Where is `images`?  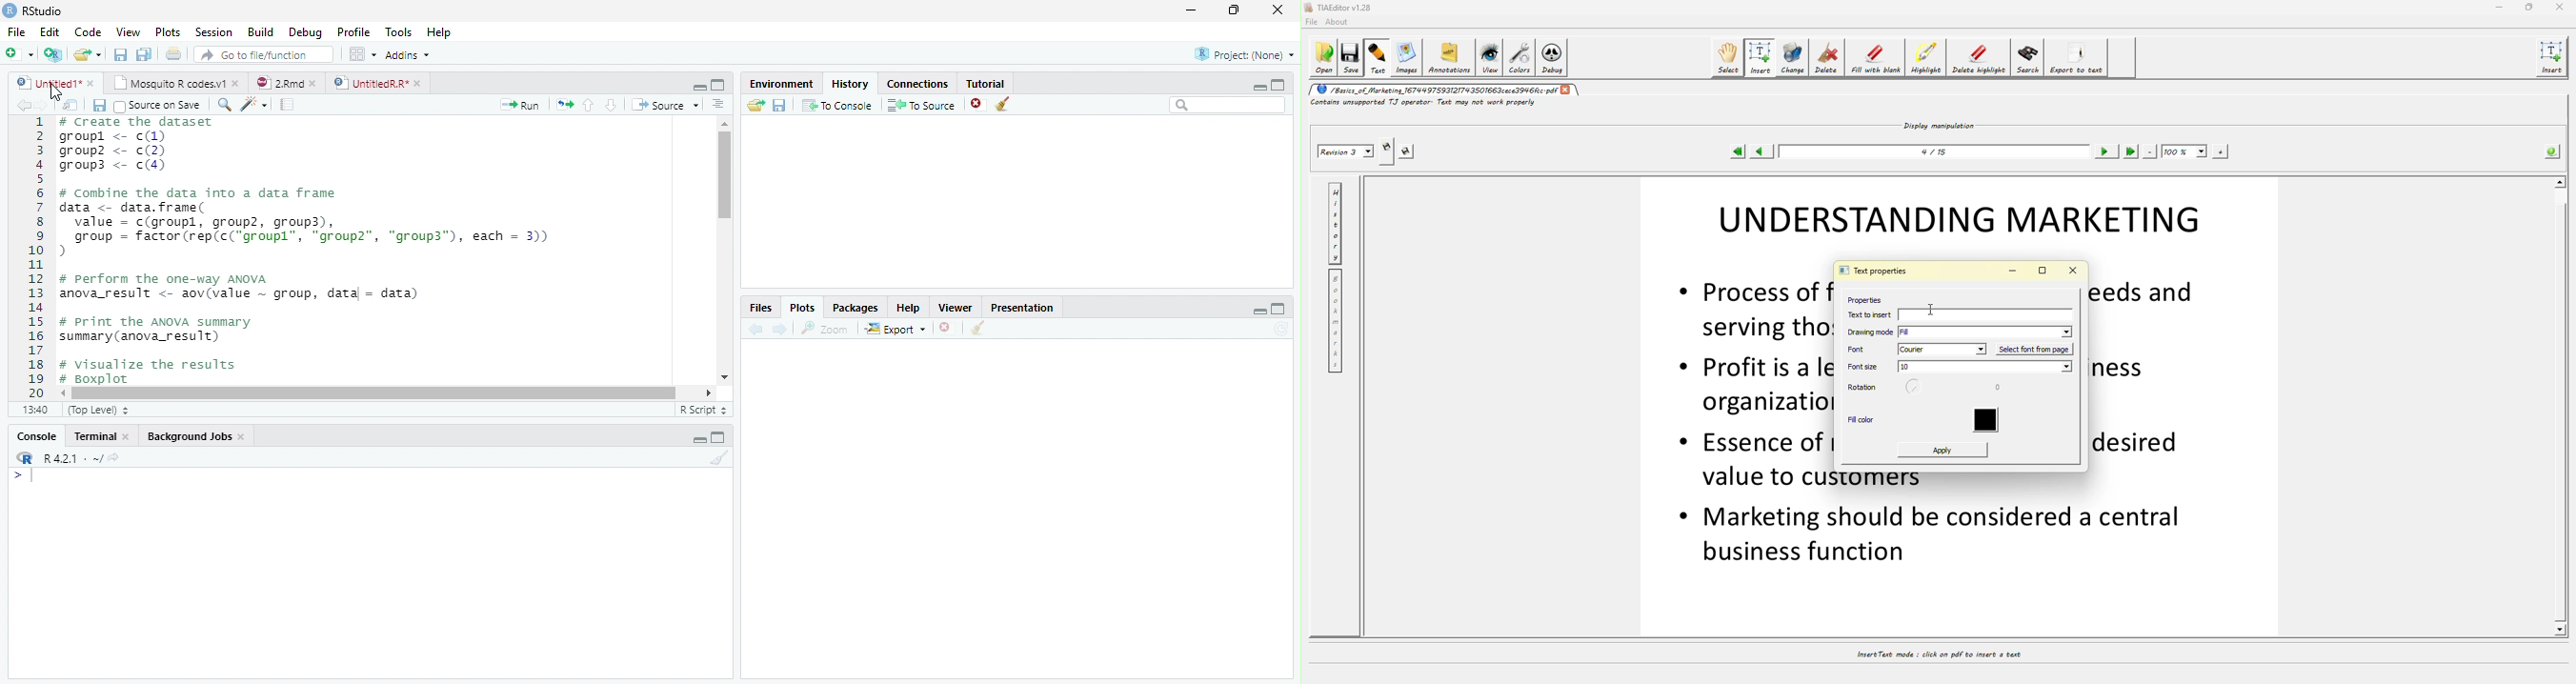 images is located at coordinates (1405, 57).